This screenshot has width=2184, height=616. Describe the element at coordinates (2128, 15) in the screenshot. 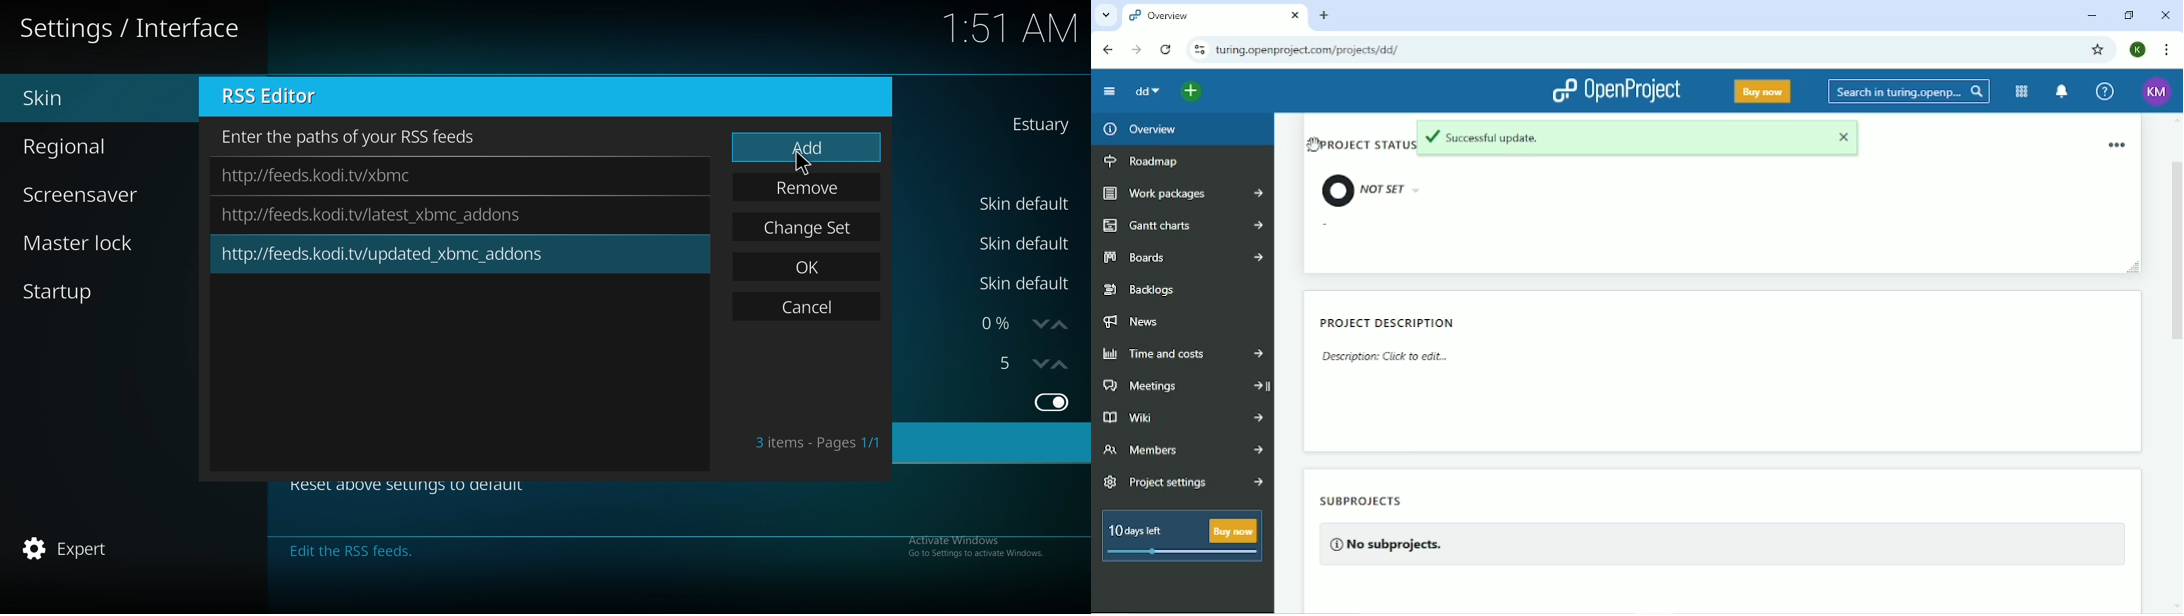

I see `Restore down` at that location.